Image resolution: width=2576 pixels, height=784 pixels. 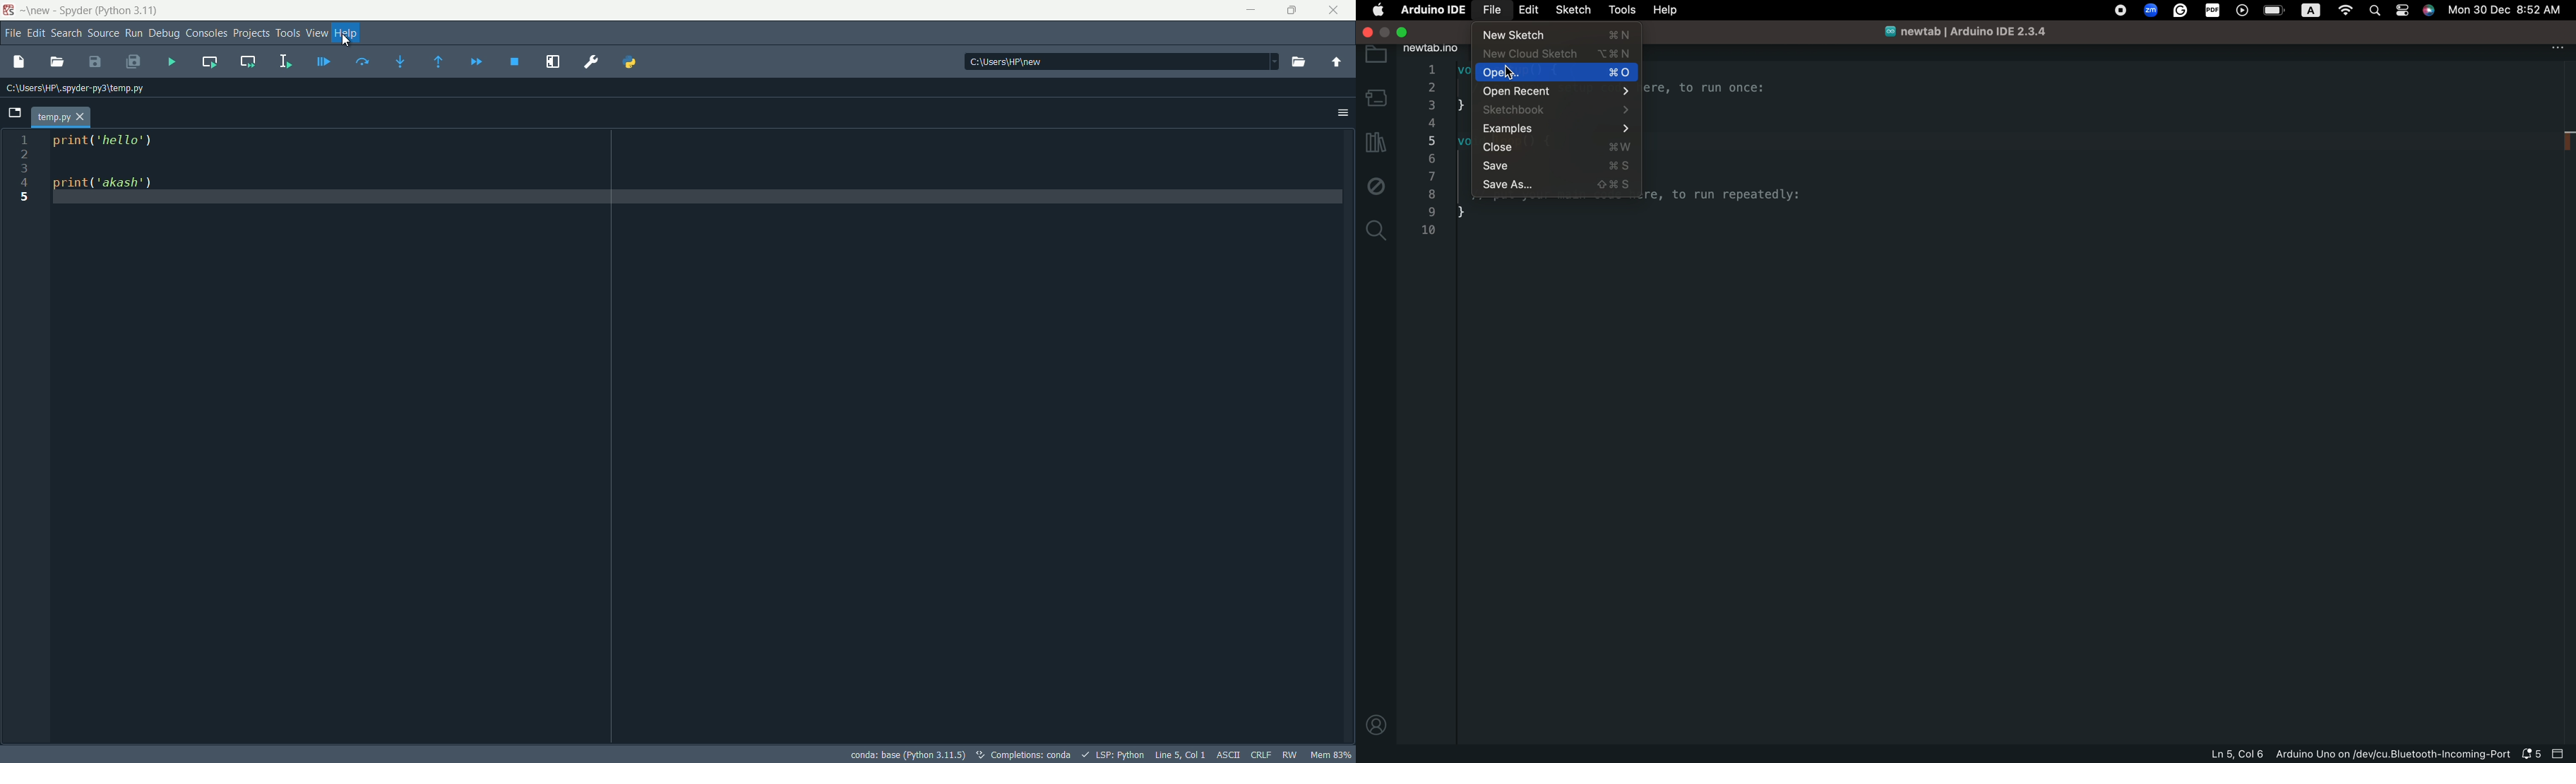 I want to click on run file, so click(x=171, y=63).